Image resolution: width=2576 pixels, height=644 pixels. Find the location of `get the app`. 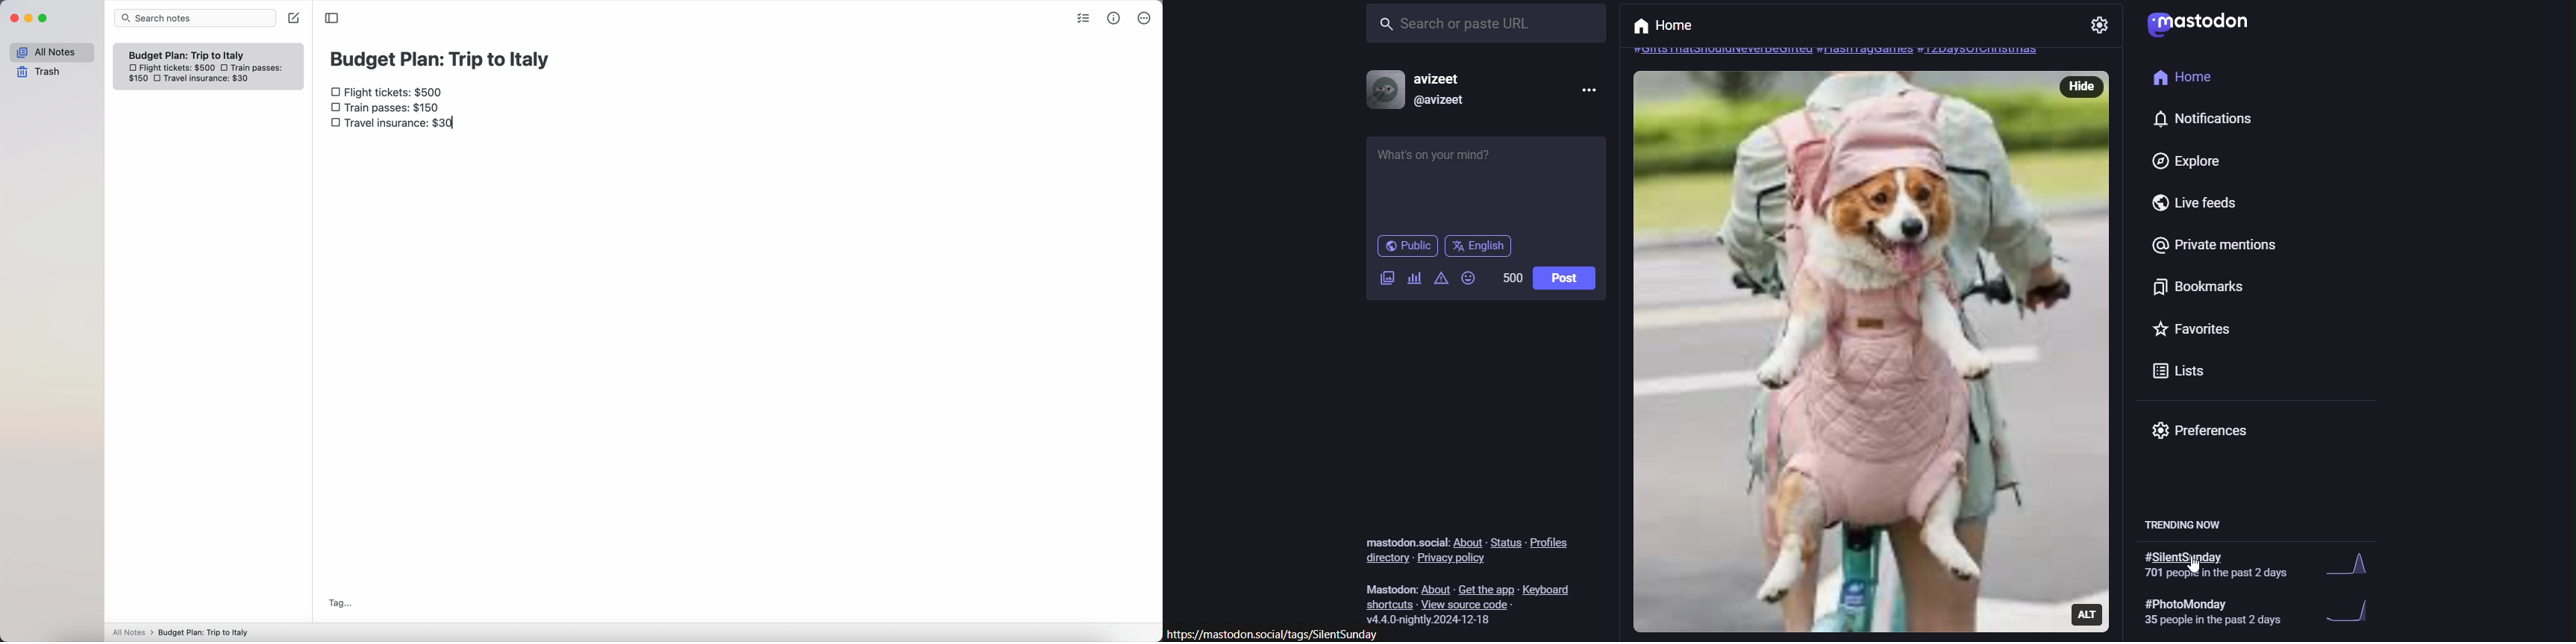

get the app is located at coordinates (1486, 588).